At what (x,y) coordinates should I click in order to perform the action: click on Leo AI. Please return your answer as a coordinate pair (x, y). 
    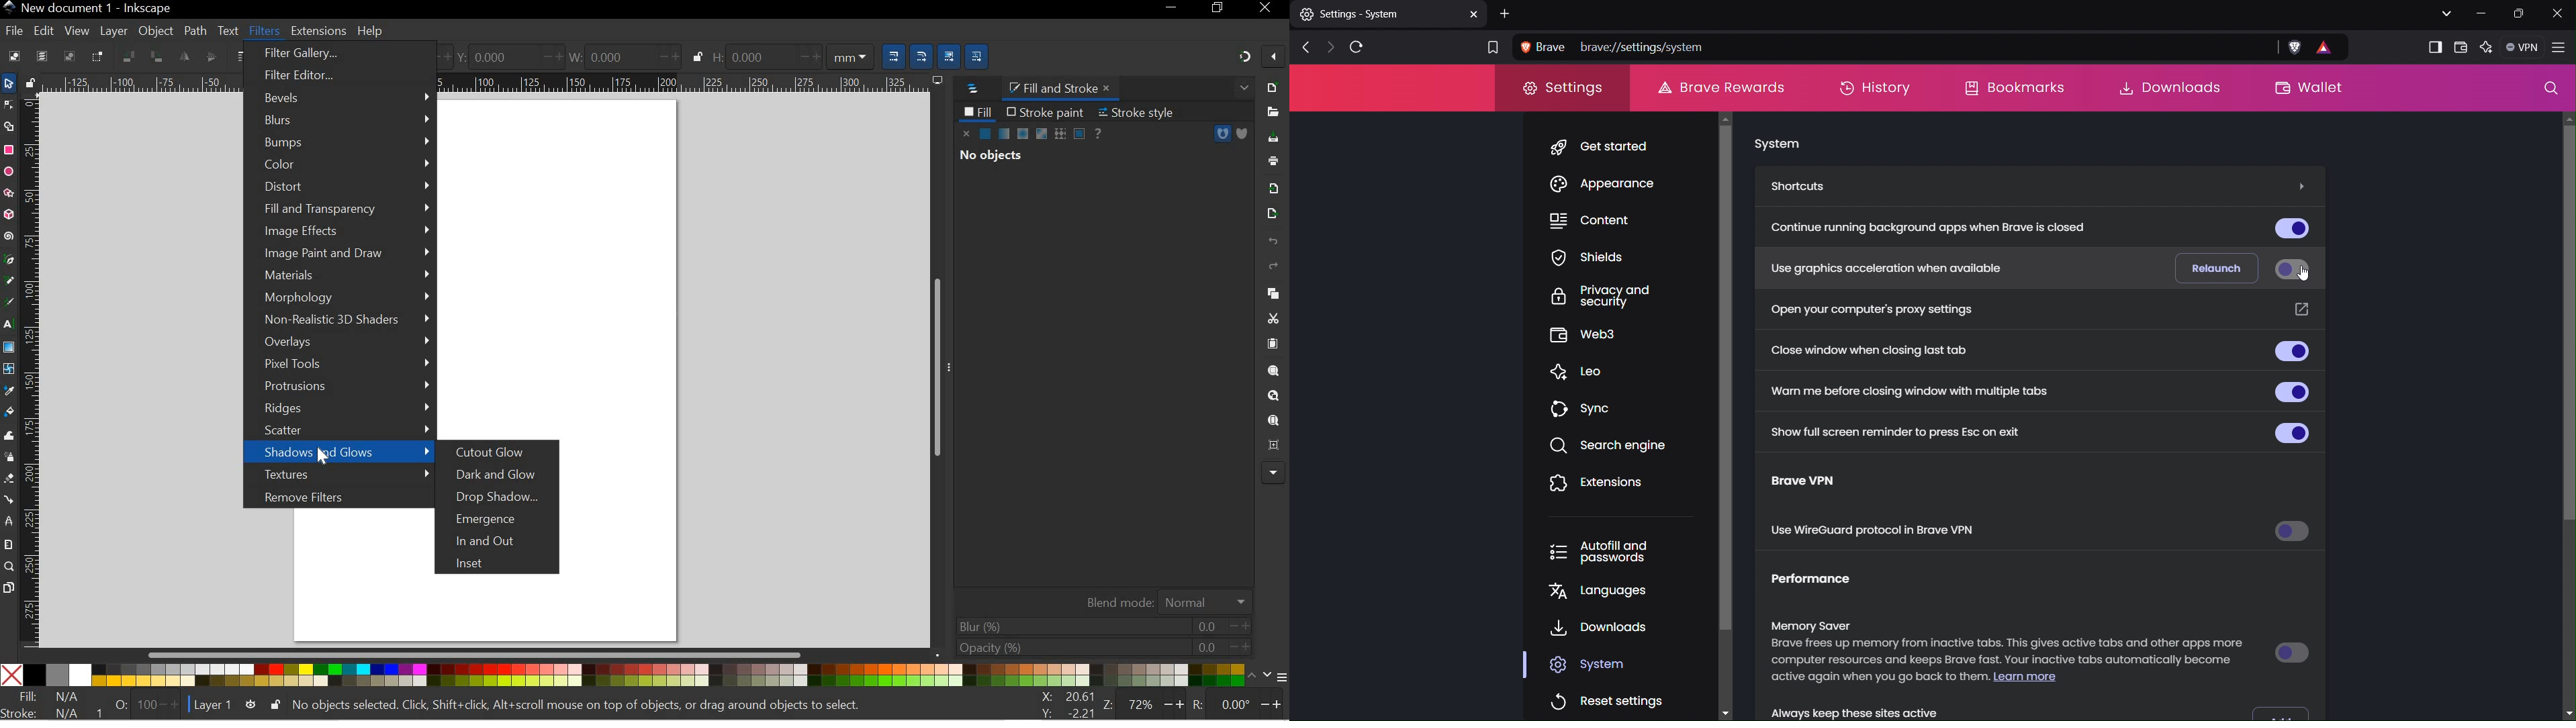
    Looking at the image, I should click on (2485, 49).